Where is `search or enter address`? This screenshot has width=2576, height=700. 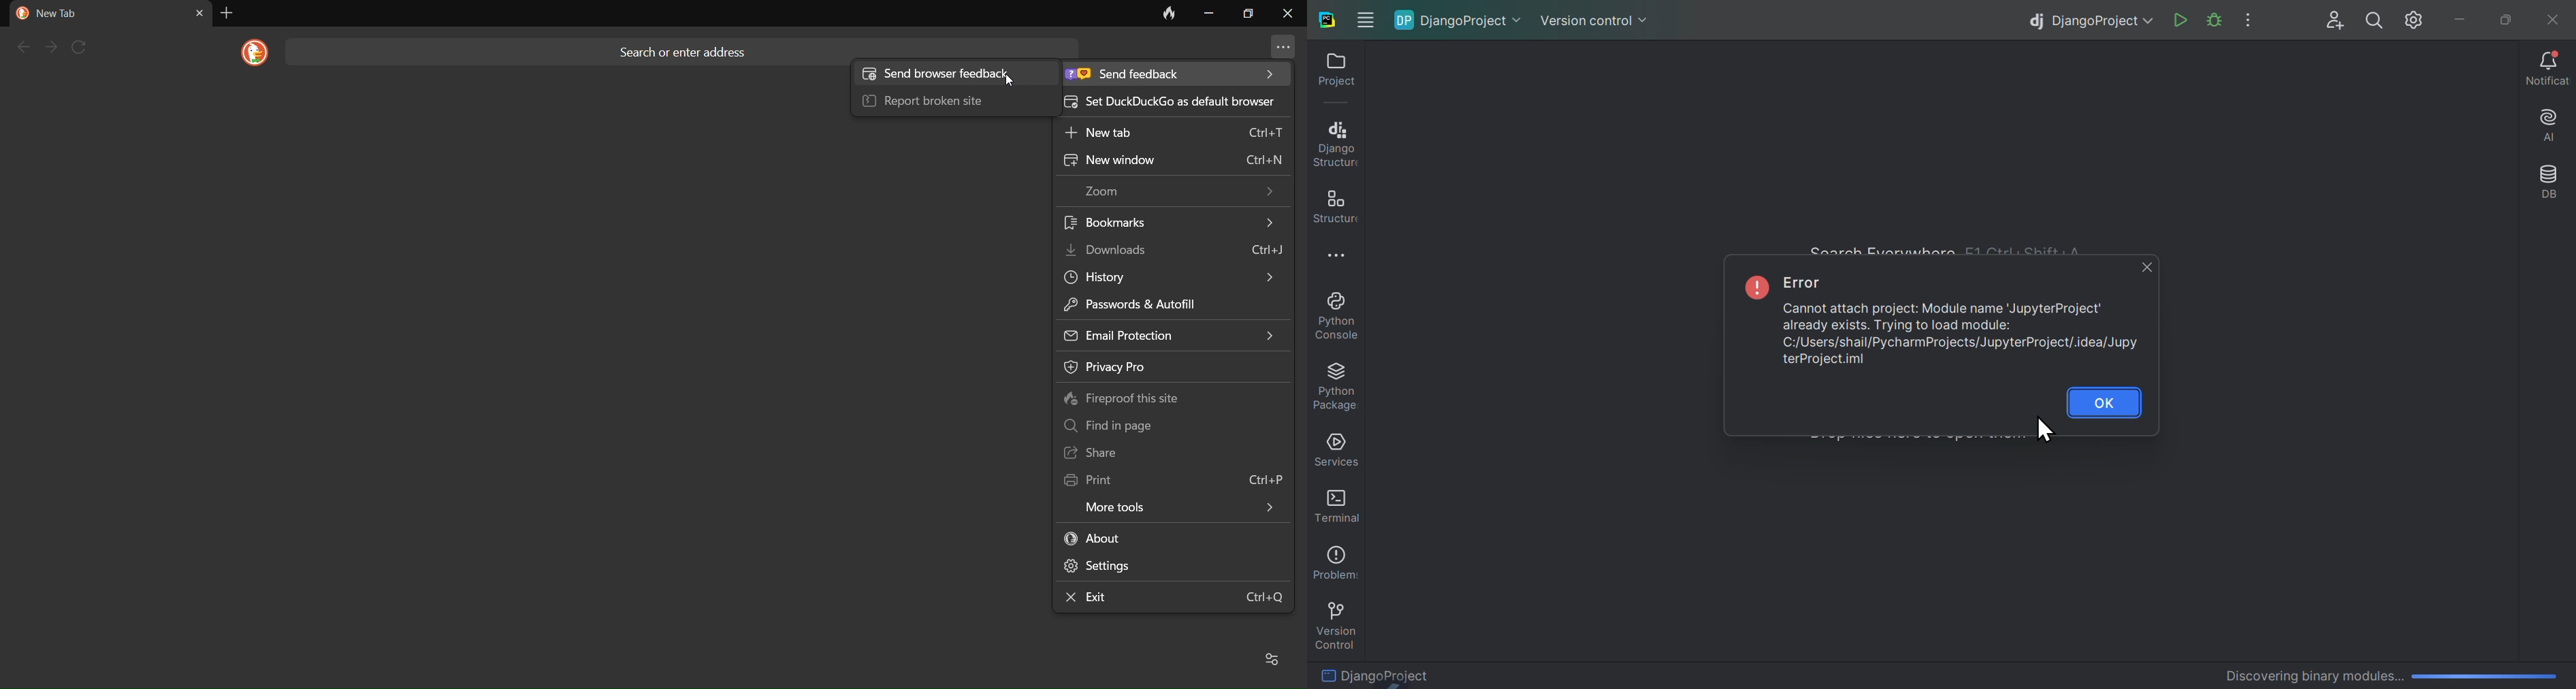 search or enter address is located at coordinates (687, 44).